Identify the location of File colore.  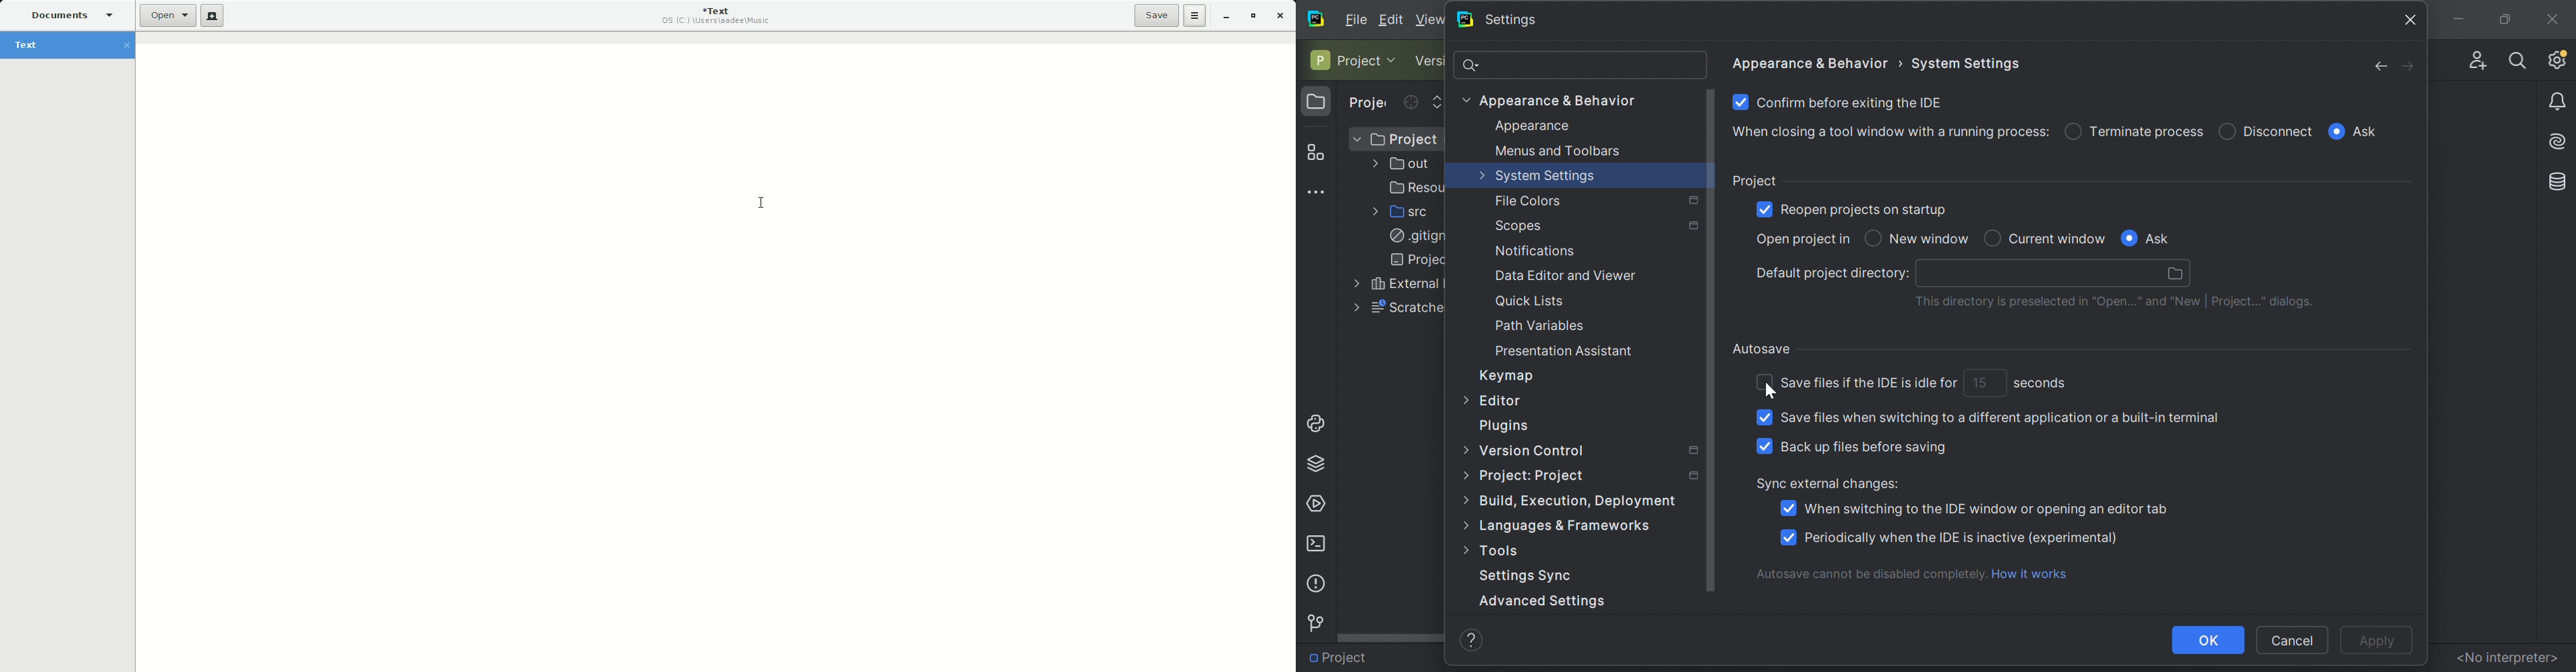
(1528, 201).